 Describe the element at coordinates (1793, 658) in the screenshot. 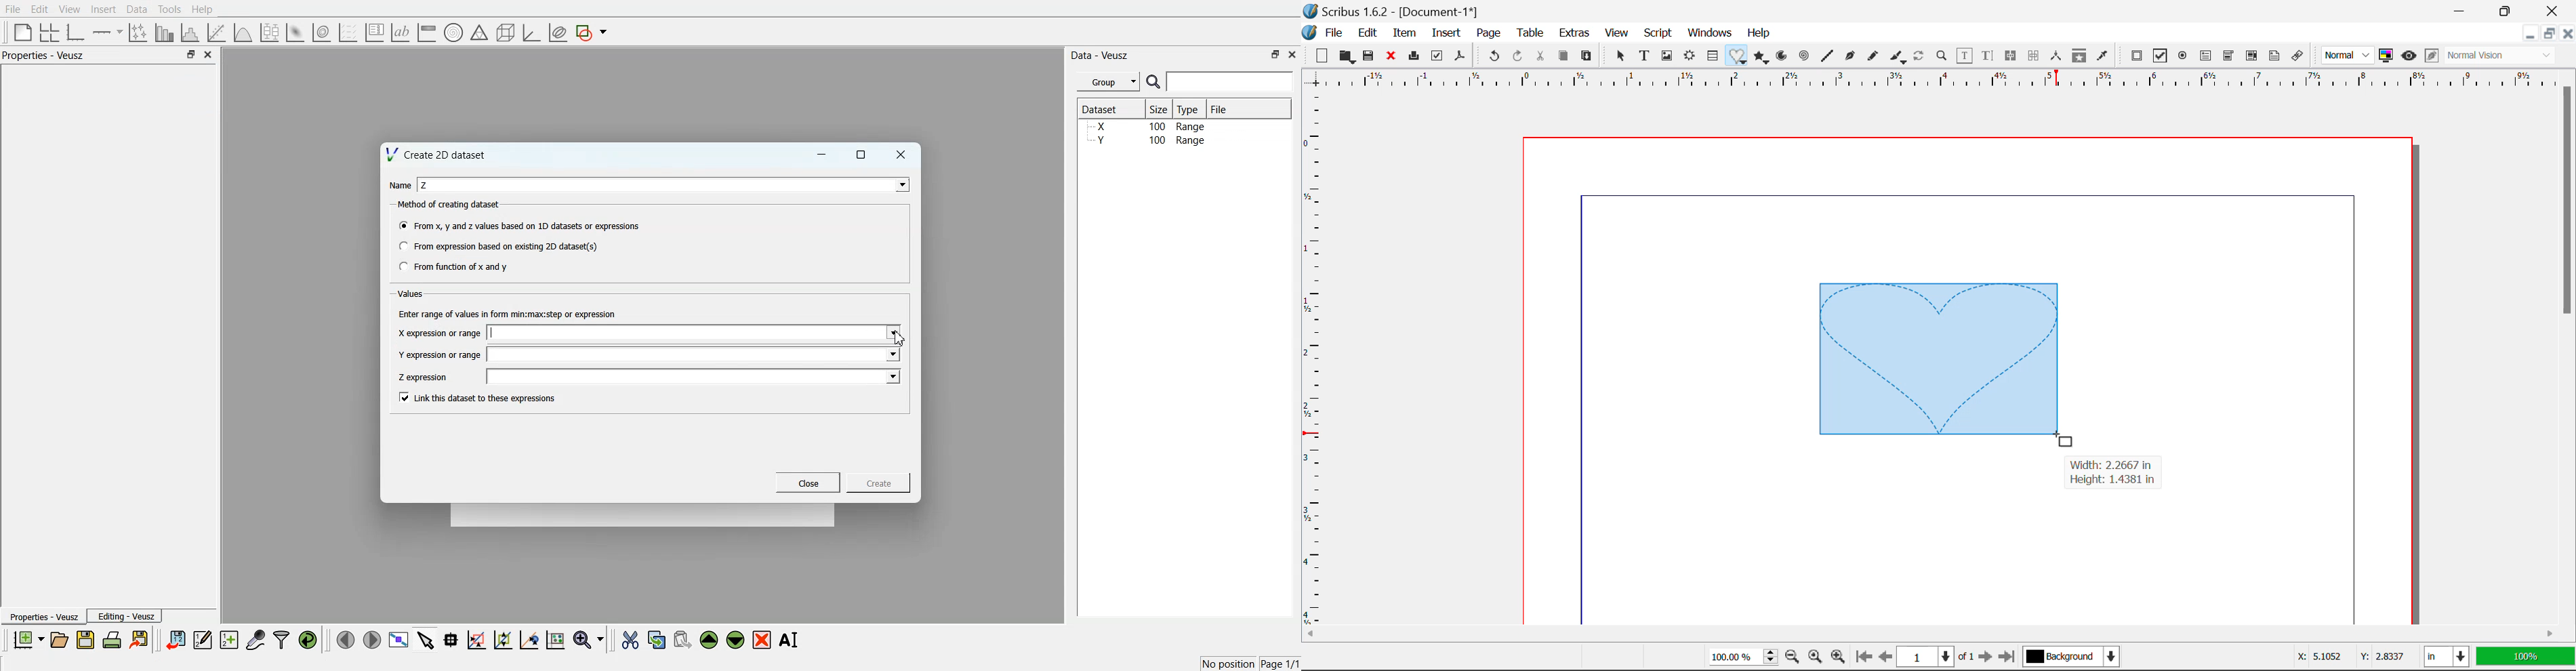

I see `Zoom Out` at that location.